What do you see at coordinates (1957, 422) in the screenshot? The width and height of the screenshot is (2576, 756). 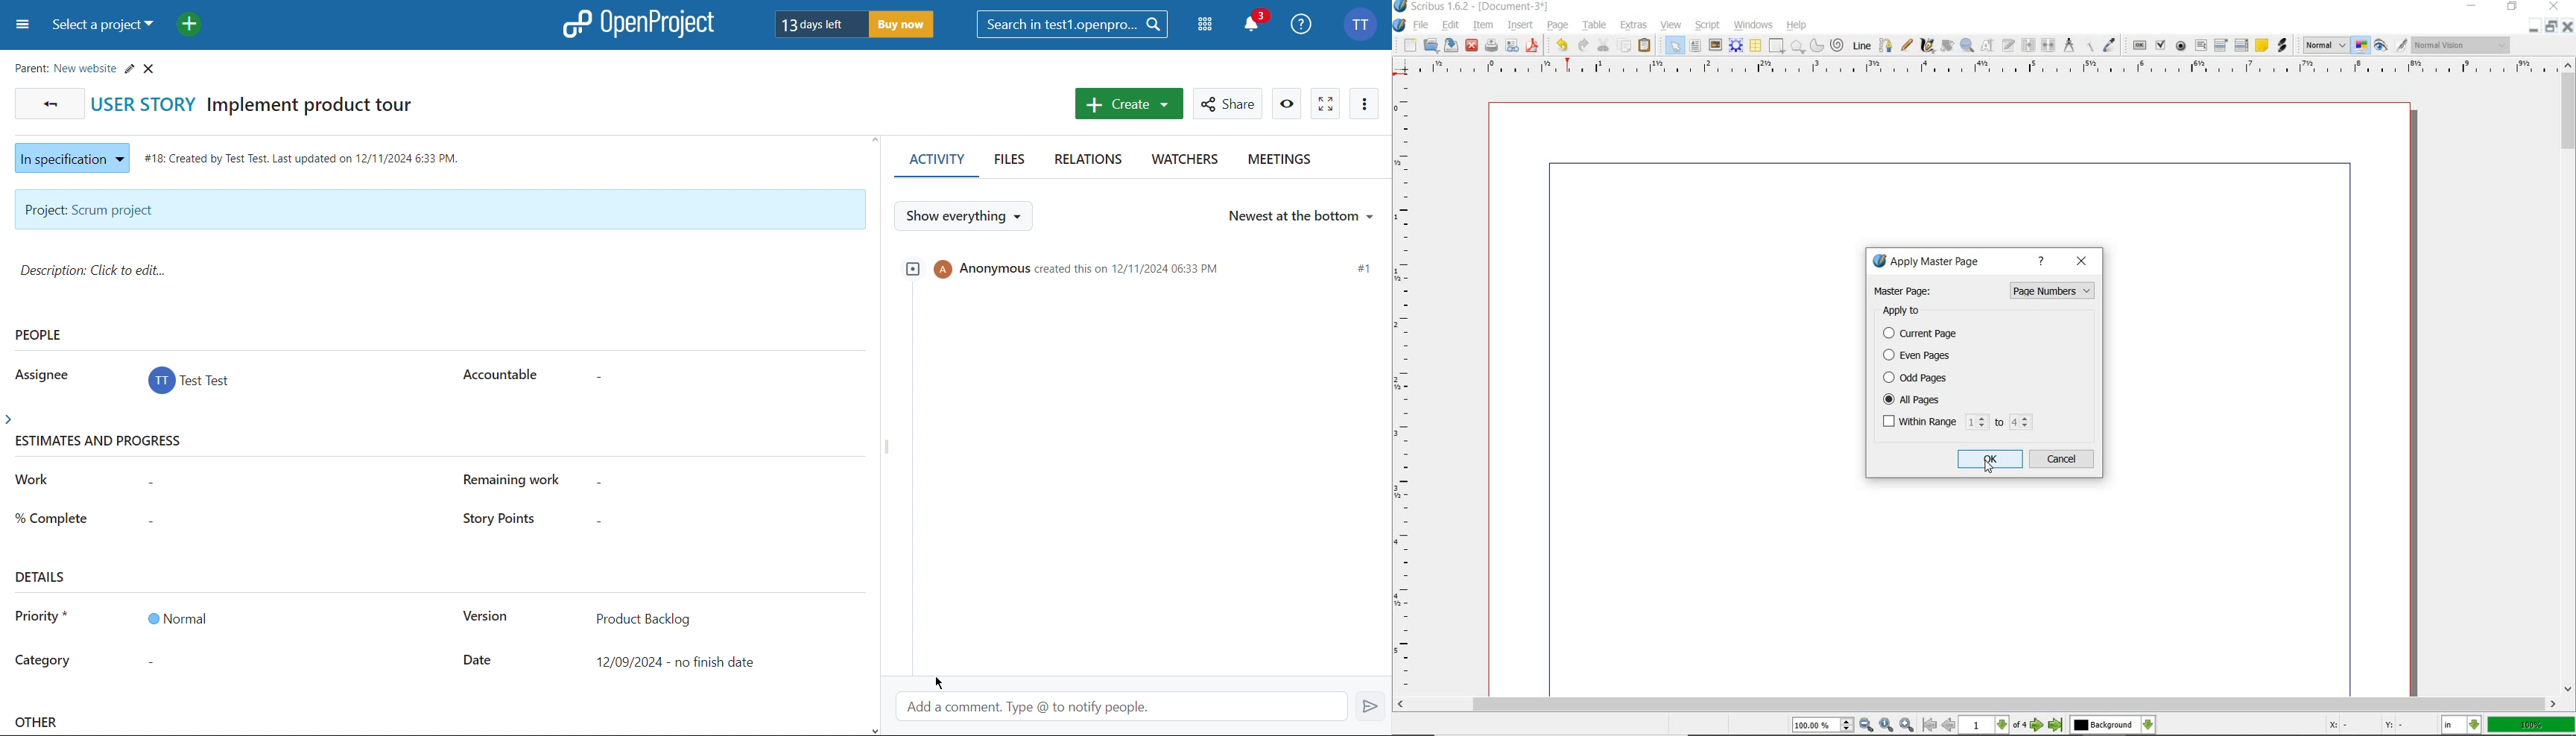 I see `within range` at bounding box center [1957, 422].